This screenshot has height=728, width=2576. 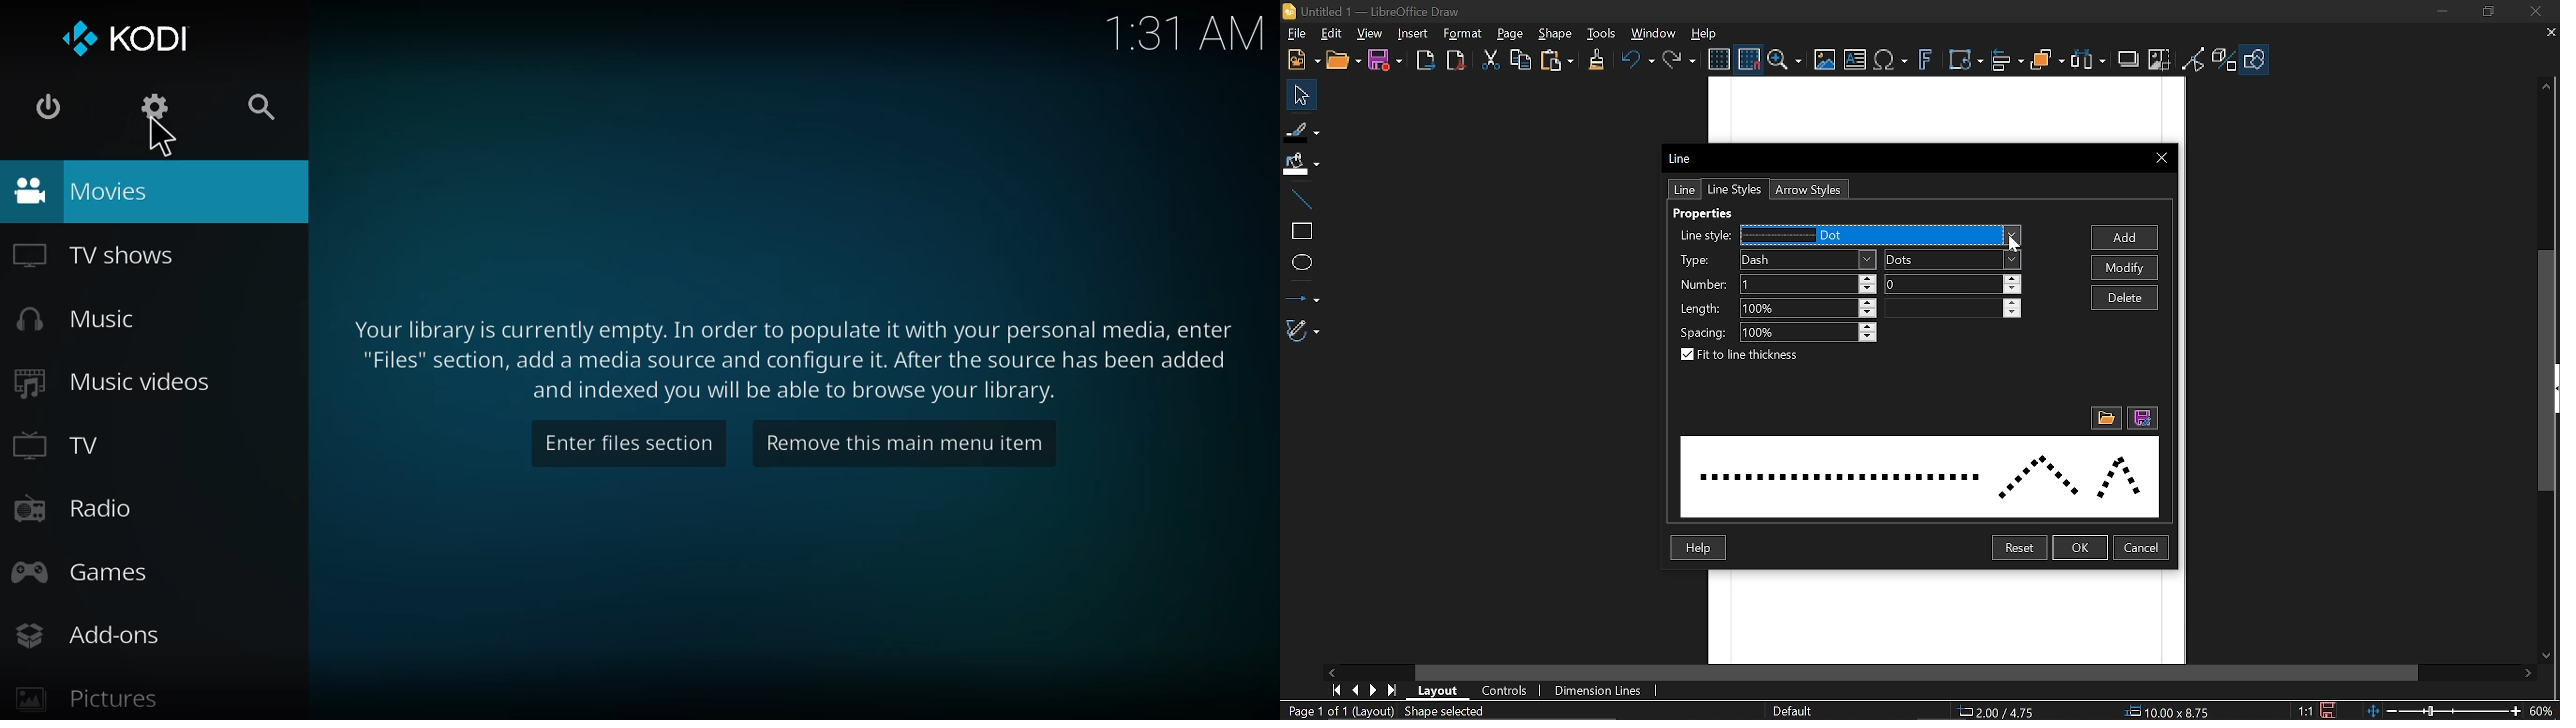 What do you see at coordinates (1414, 35) in the screenshot?
I see `Insert` at bounding box center [1414, 35].